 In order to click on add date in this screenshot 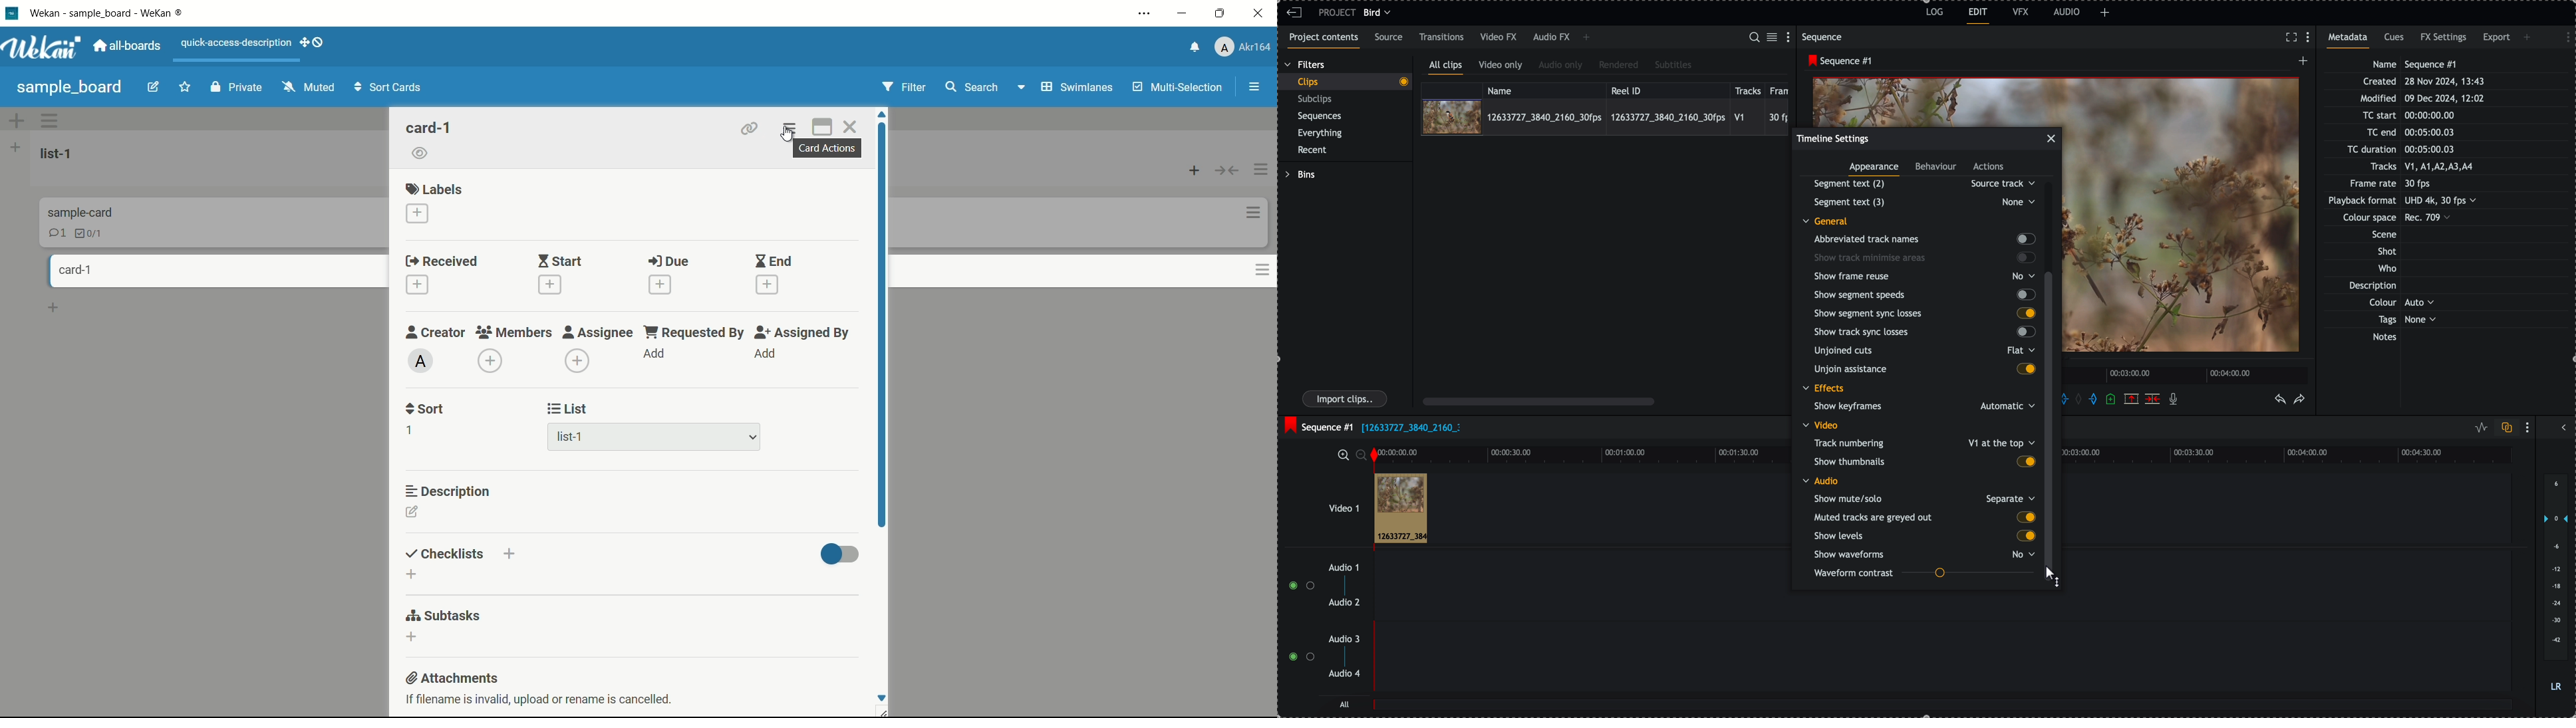, I will do `click(768, 285)`.